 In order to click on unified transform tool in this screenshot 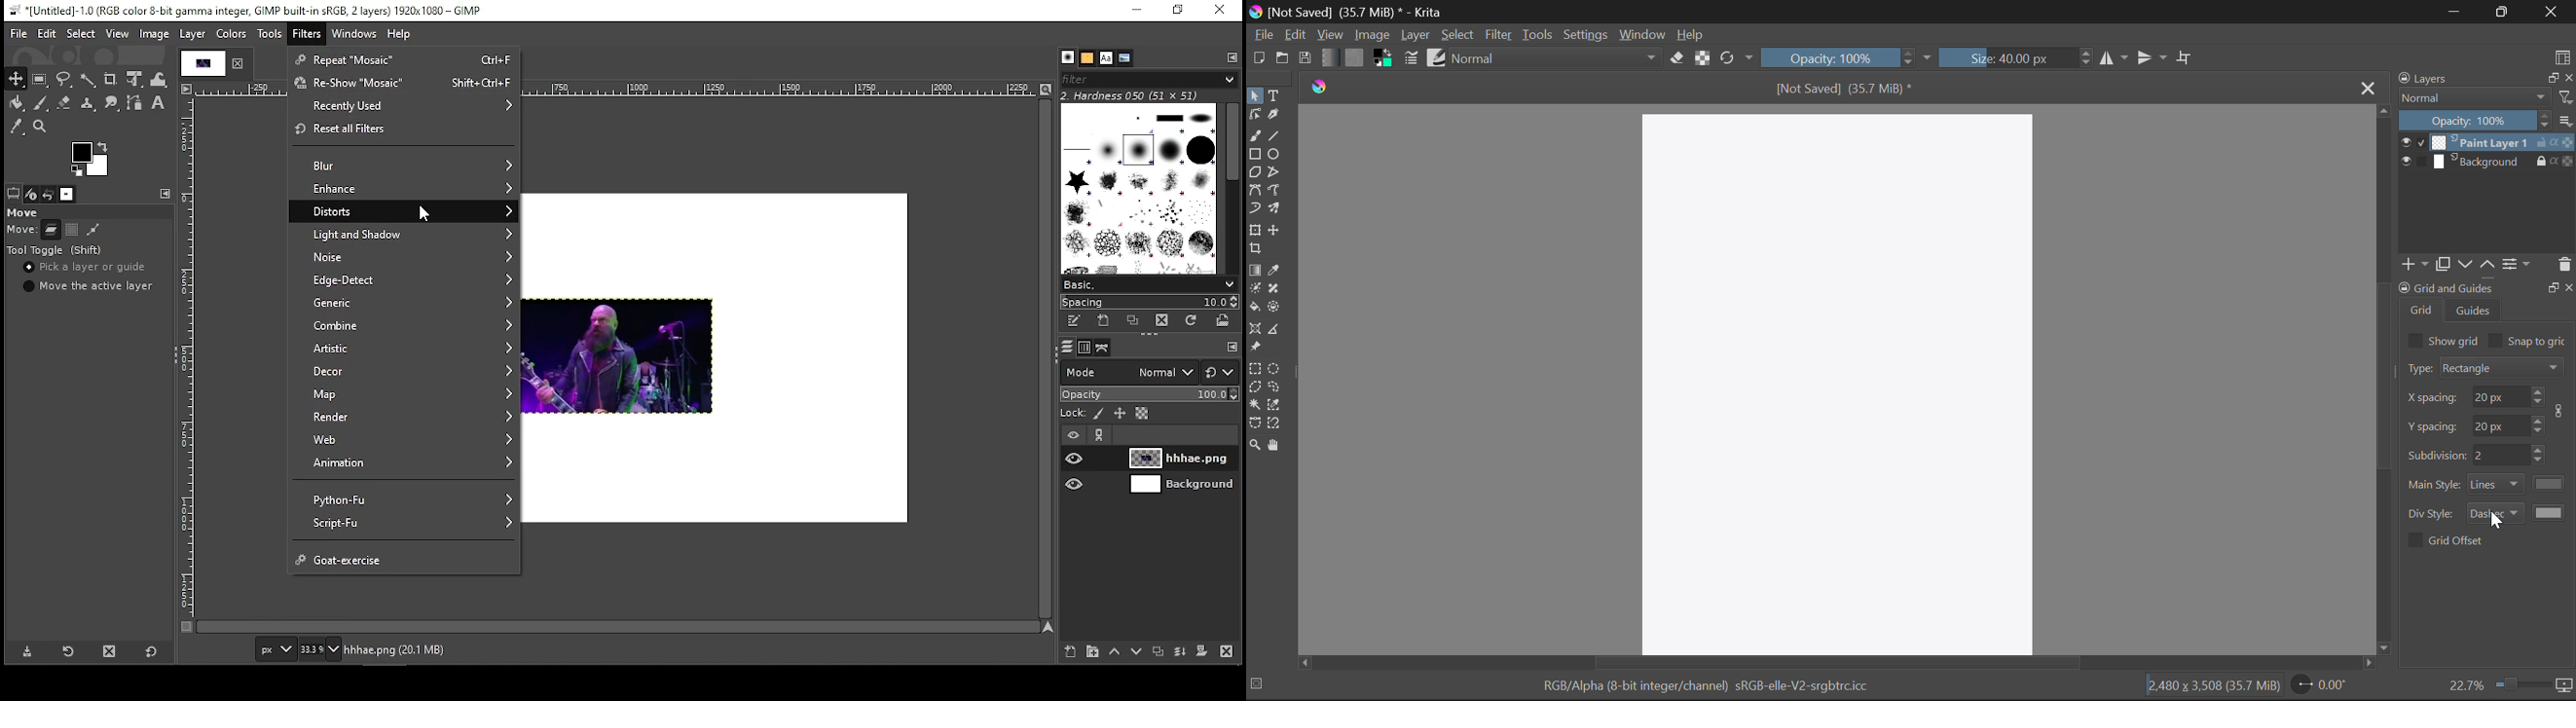, I will do `click(136, 80)`.